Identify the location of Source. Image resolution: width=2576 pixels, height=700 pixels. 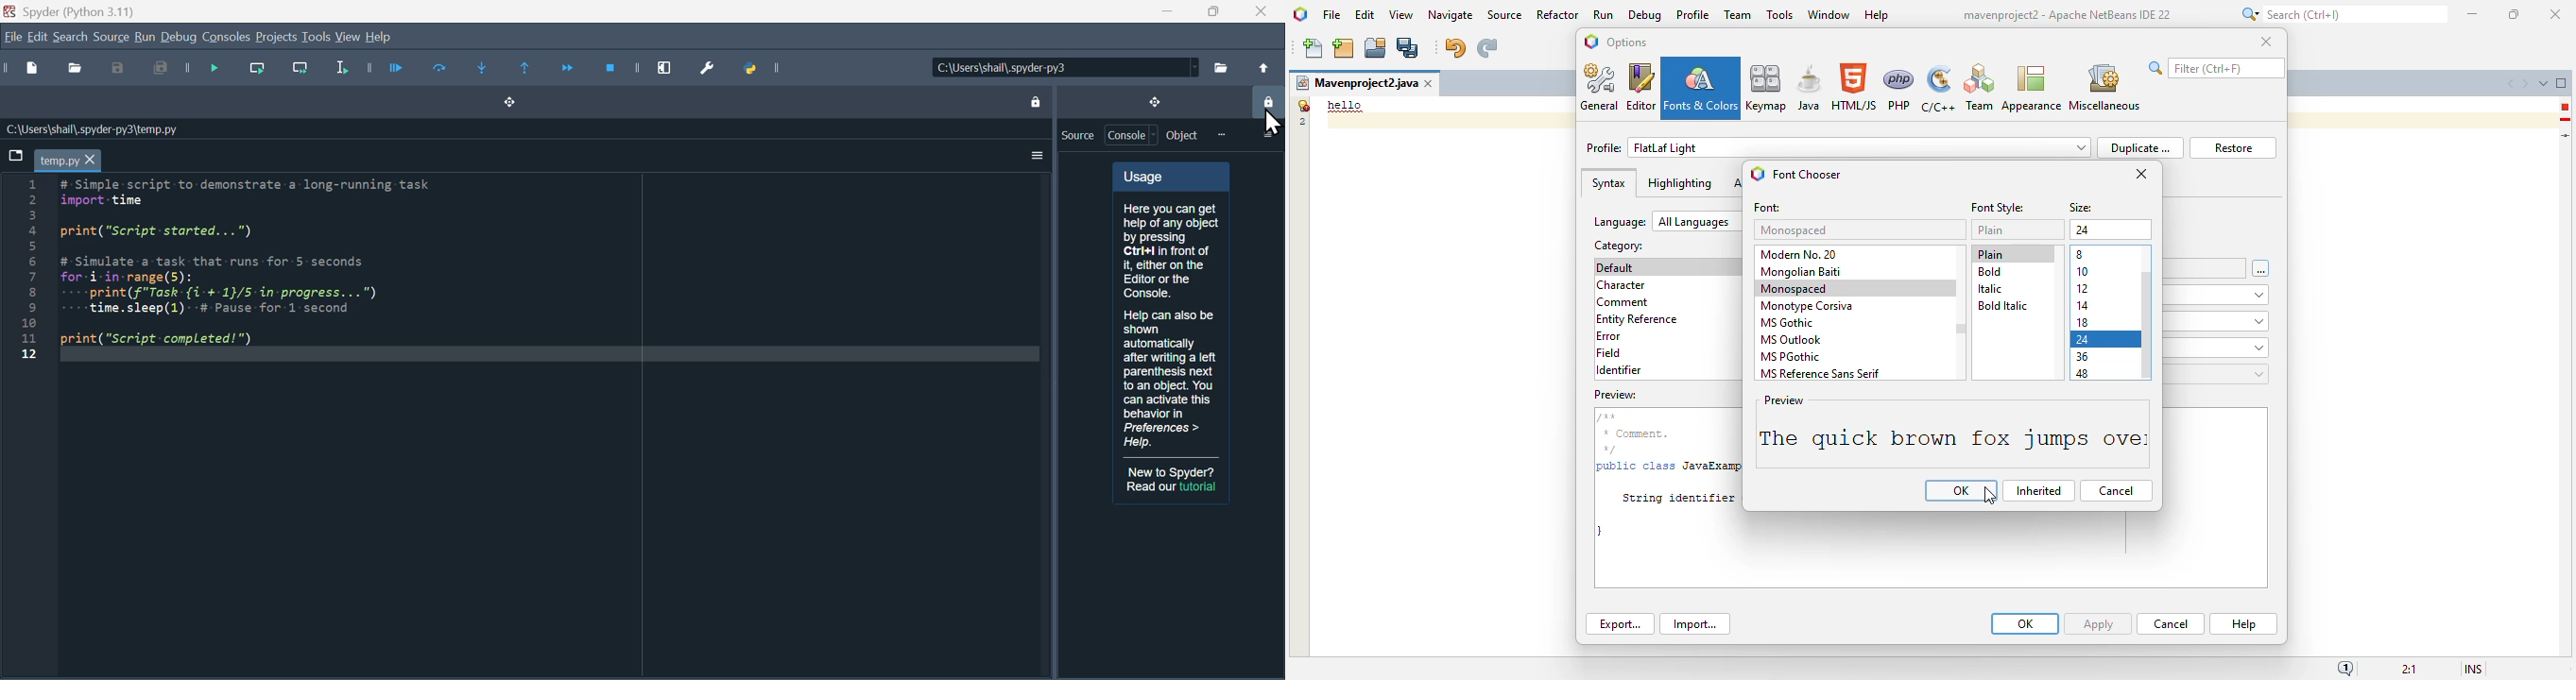
(1077, 135).